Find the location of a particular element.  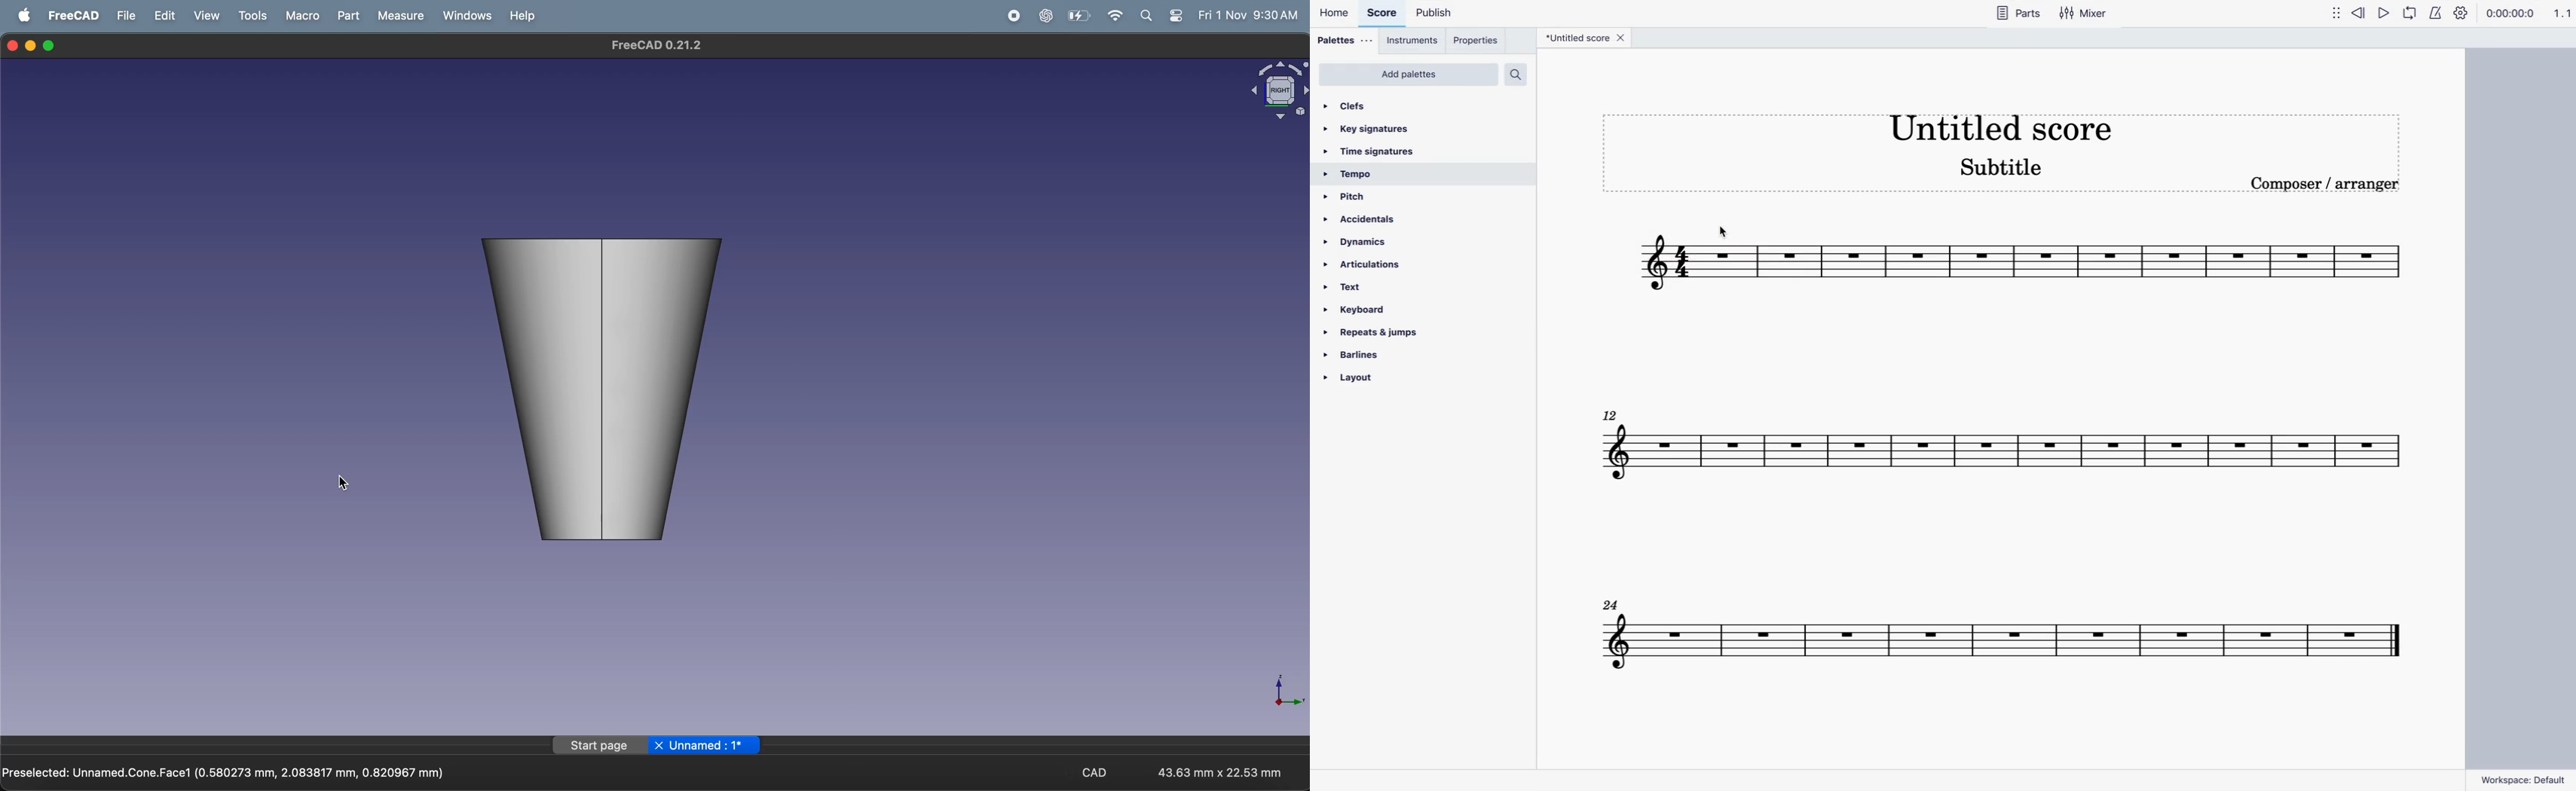

add palettes is located at coordinates (1412, 75).